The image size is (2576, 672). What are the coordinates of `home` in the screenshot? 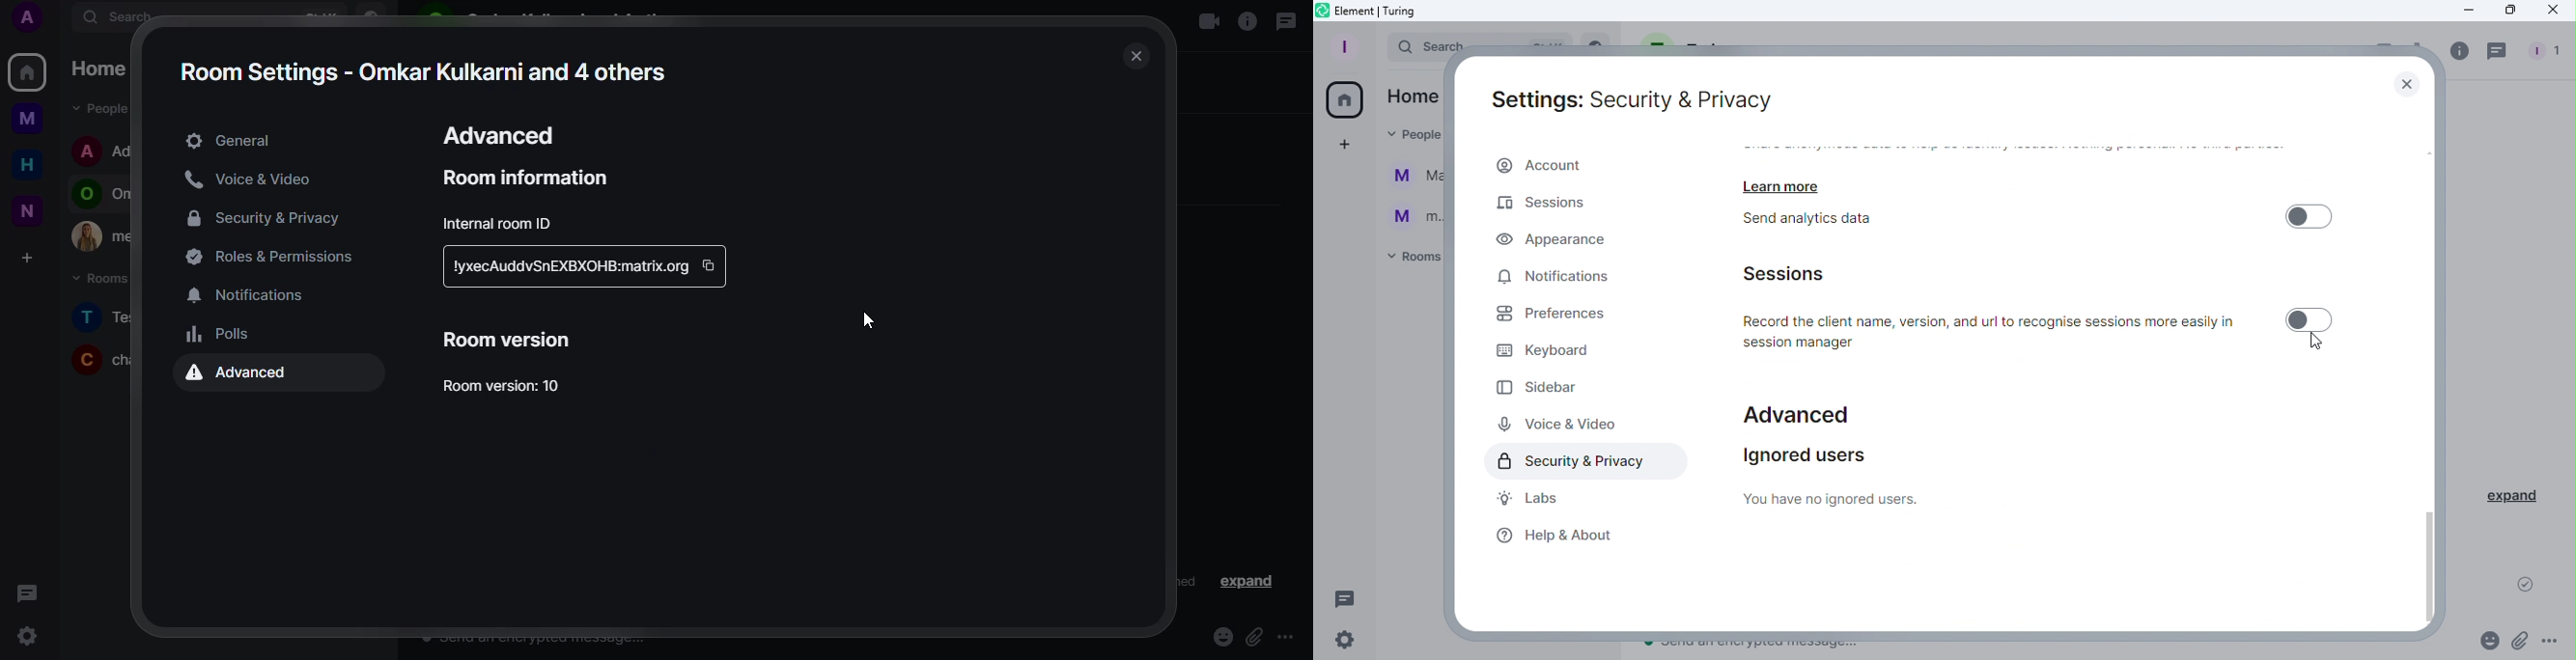 It's located at (27, 72).